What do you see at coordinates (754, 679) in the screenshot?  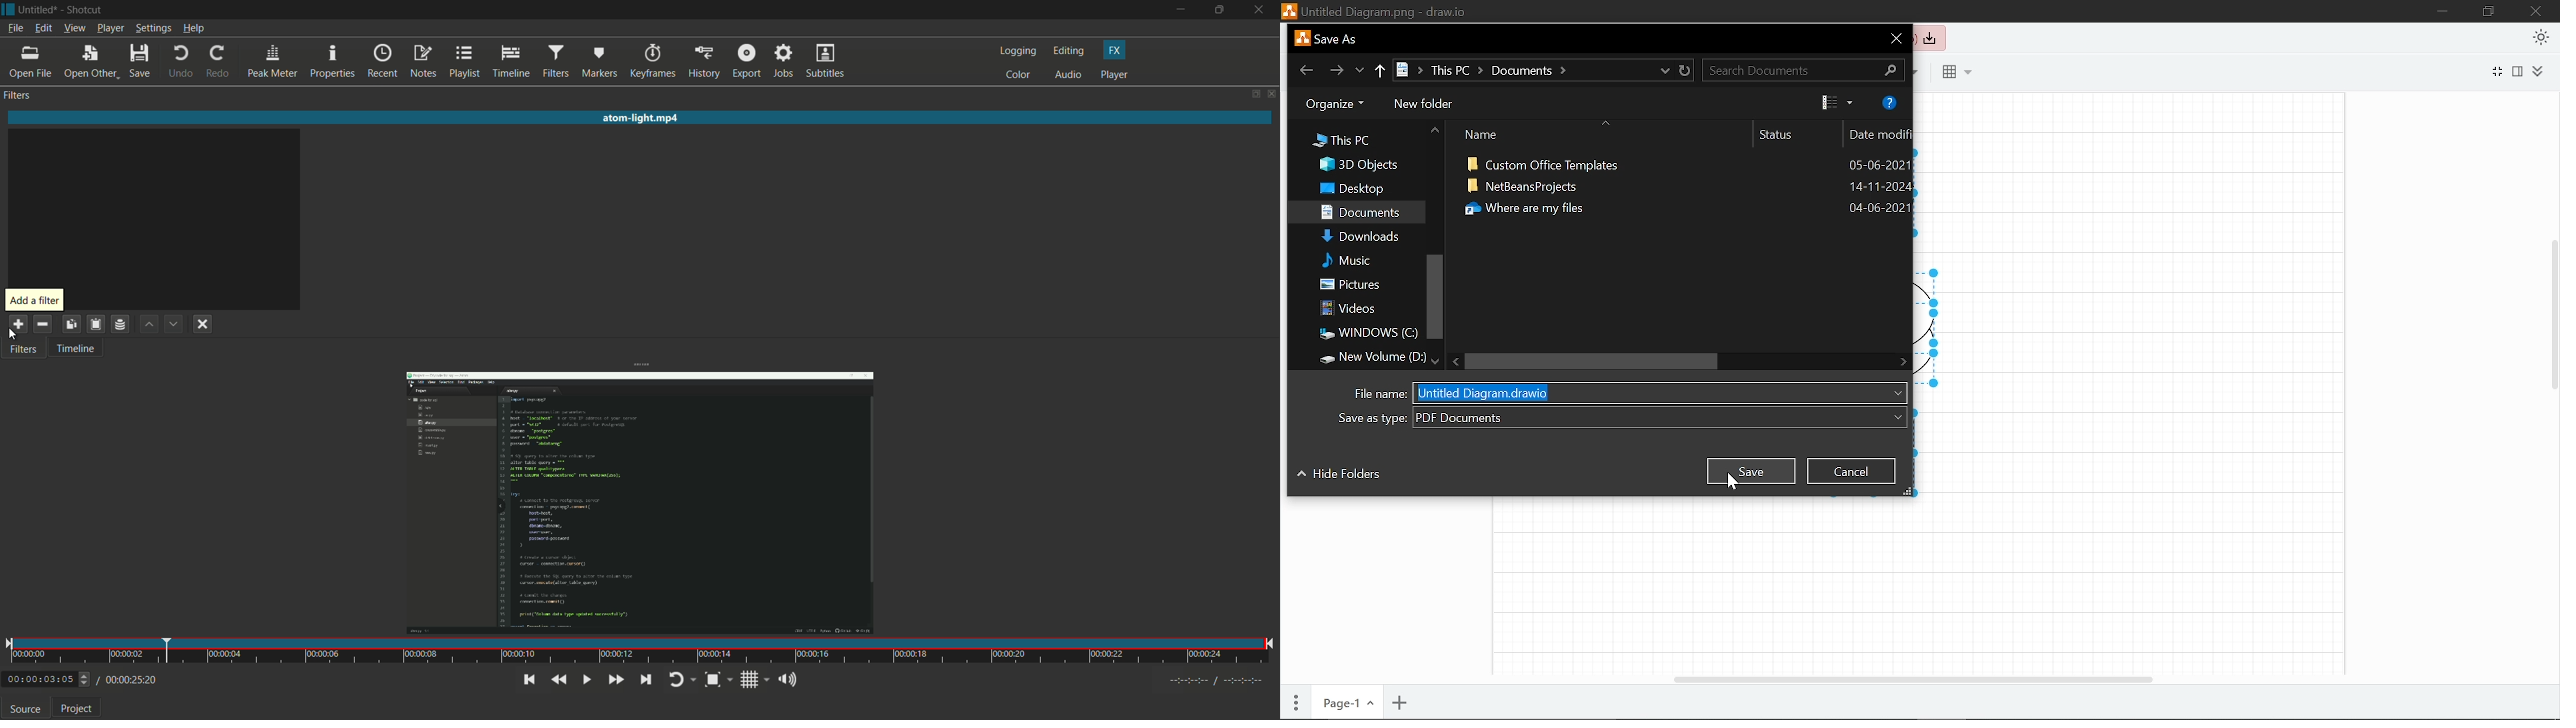 I see `show grid` at bounding box center [754, 679].